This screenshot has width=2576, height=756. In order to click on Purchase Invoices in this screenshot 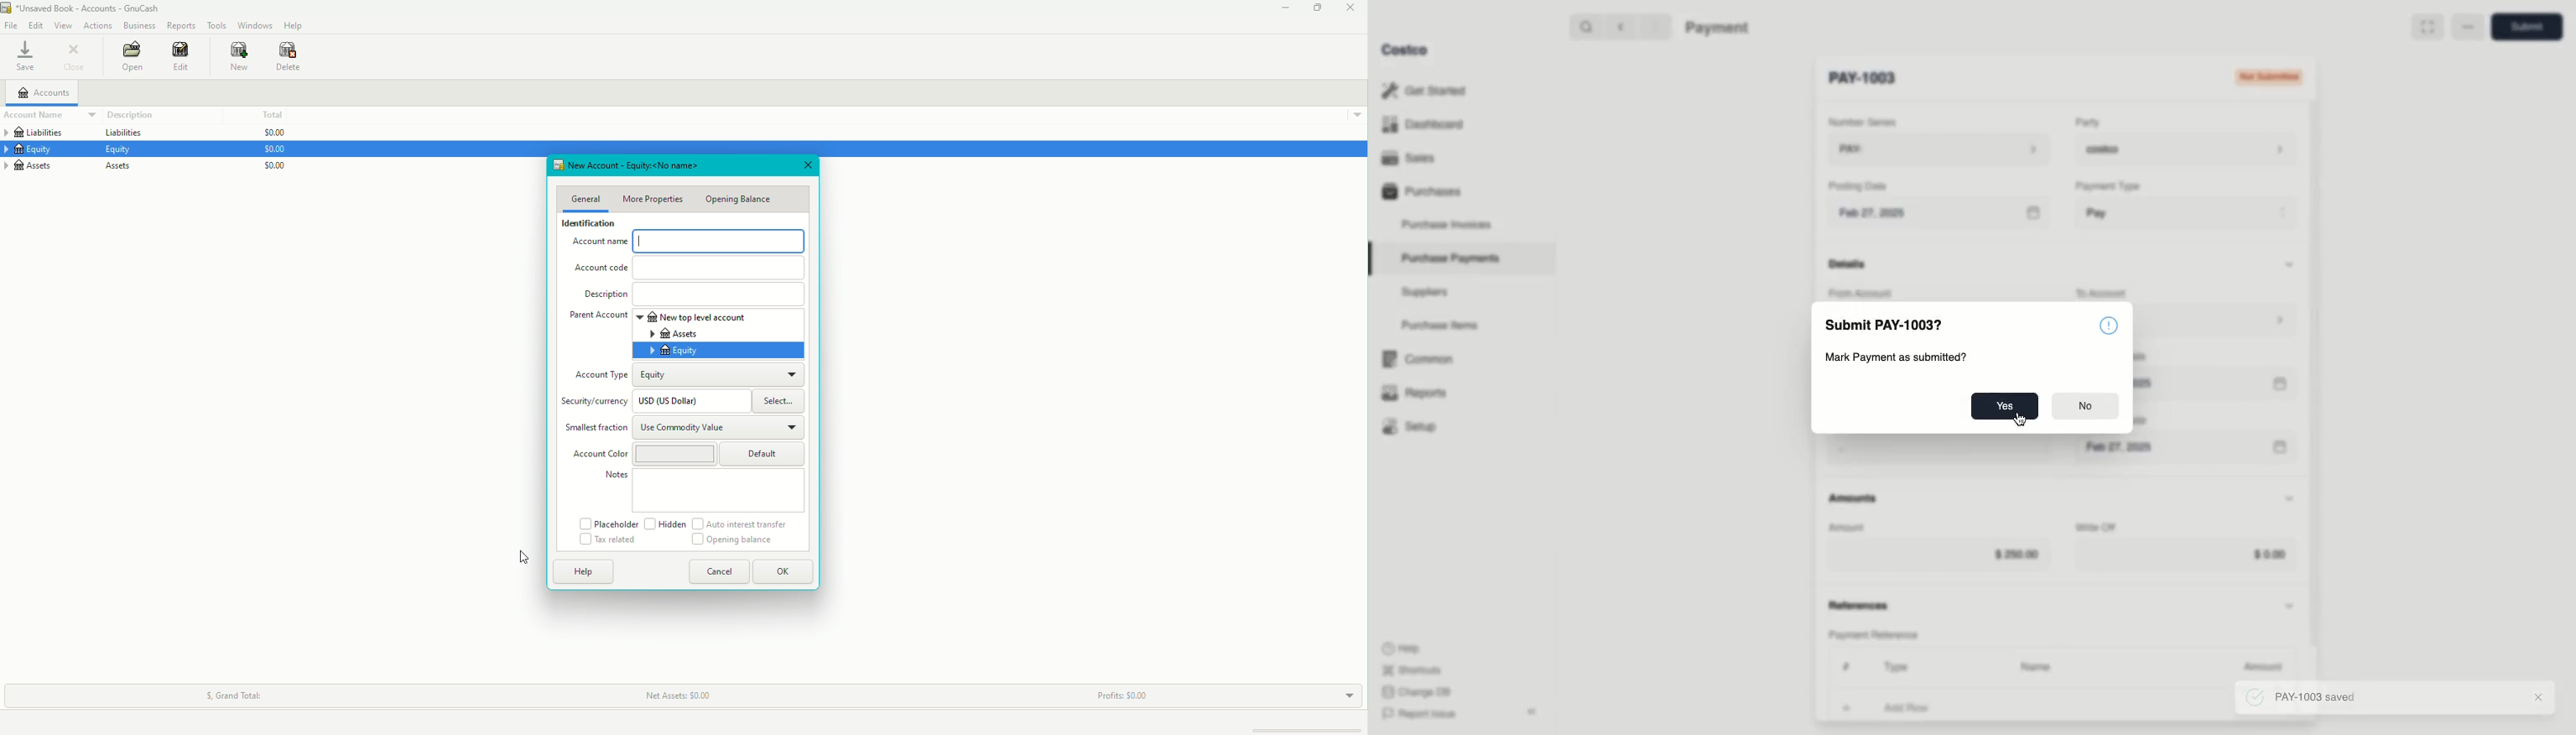, I will do `click(1448, 224)`.